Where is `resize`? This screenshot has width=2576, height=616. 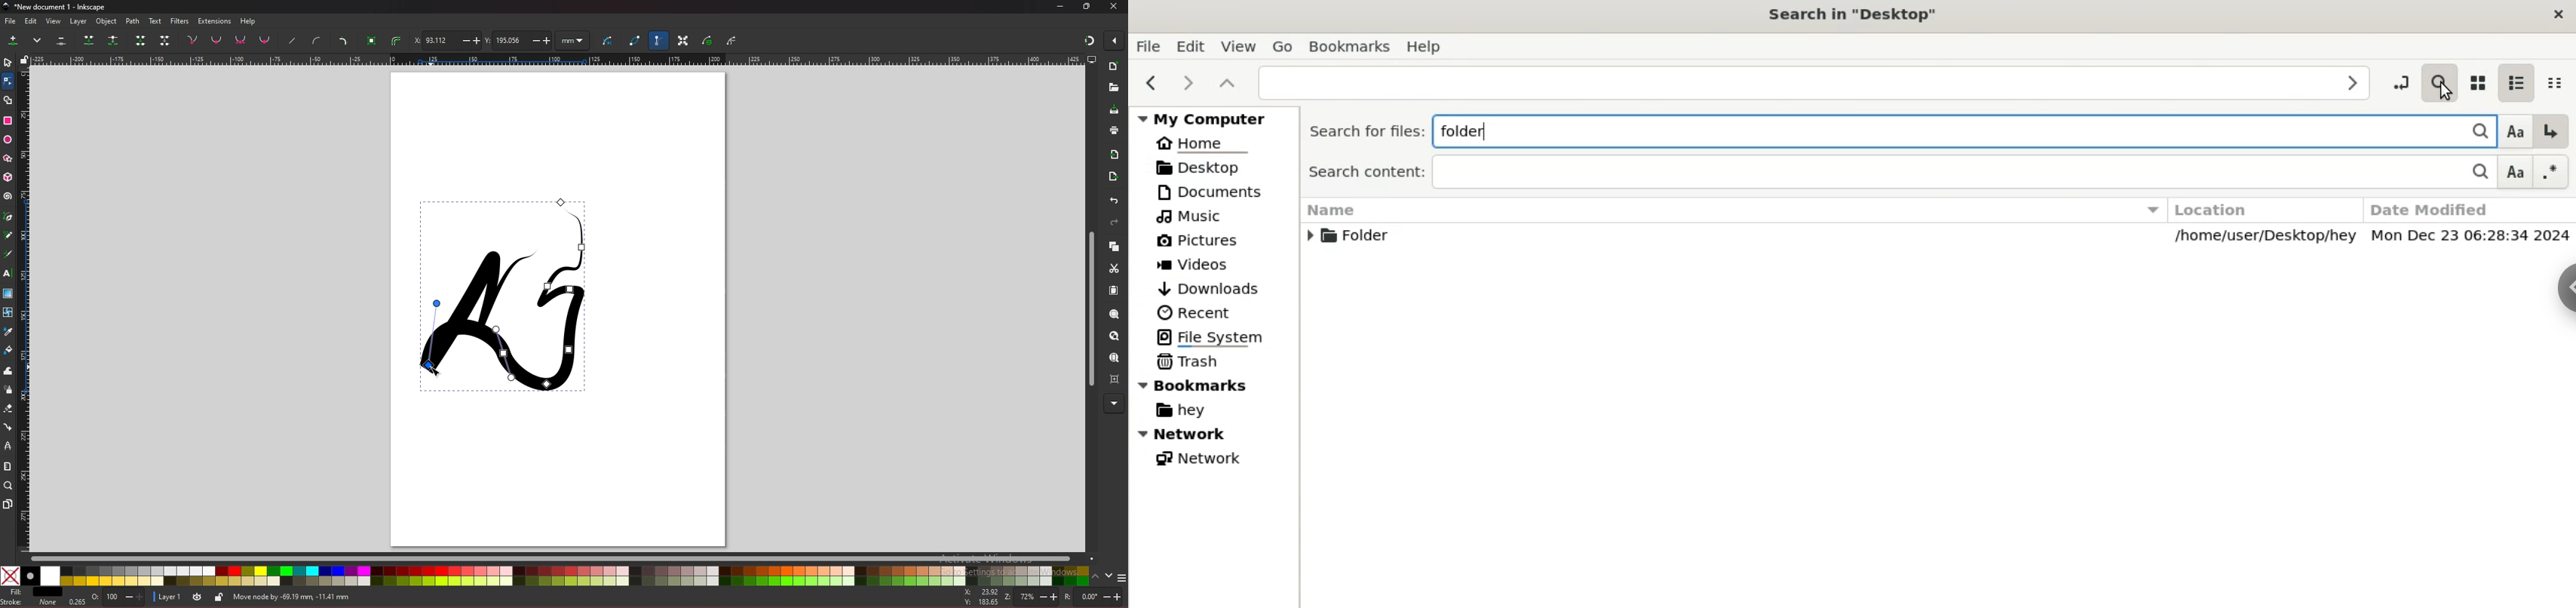 resize is located at coordinates (1087, 6).